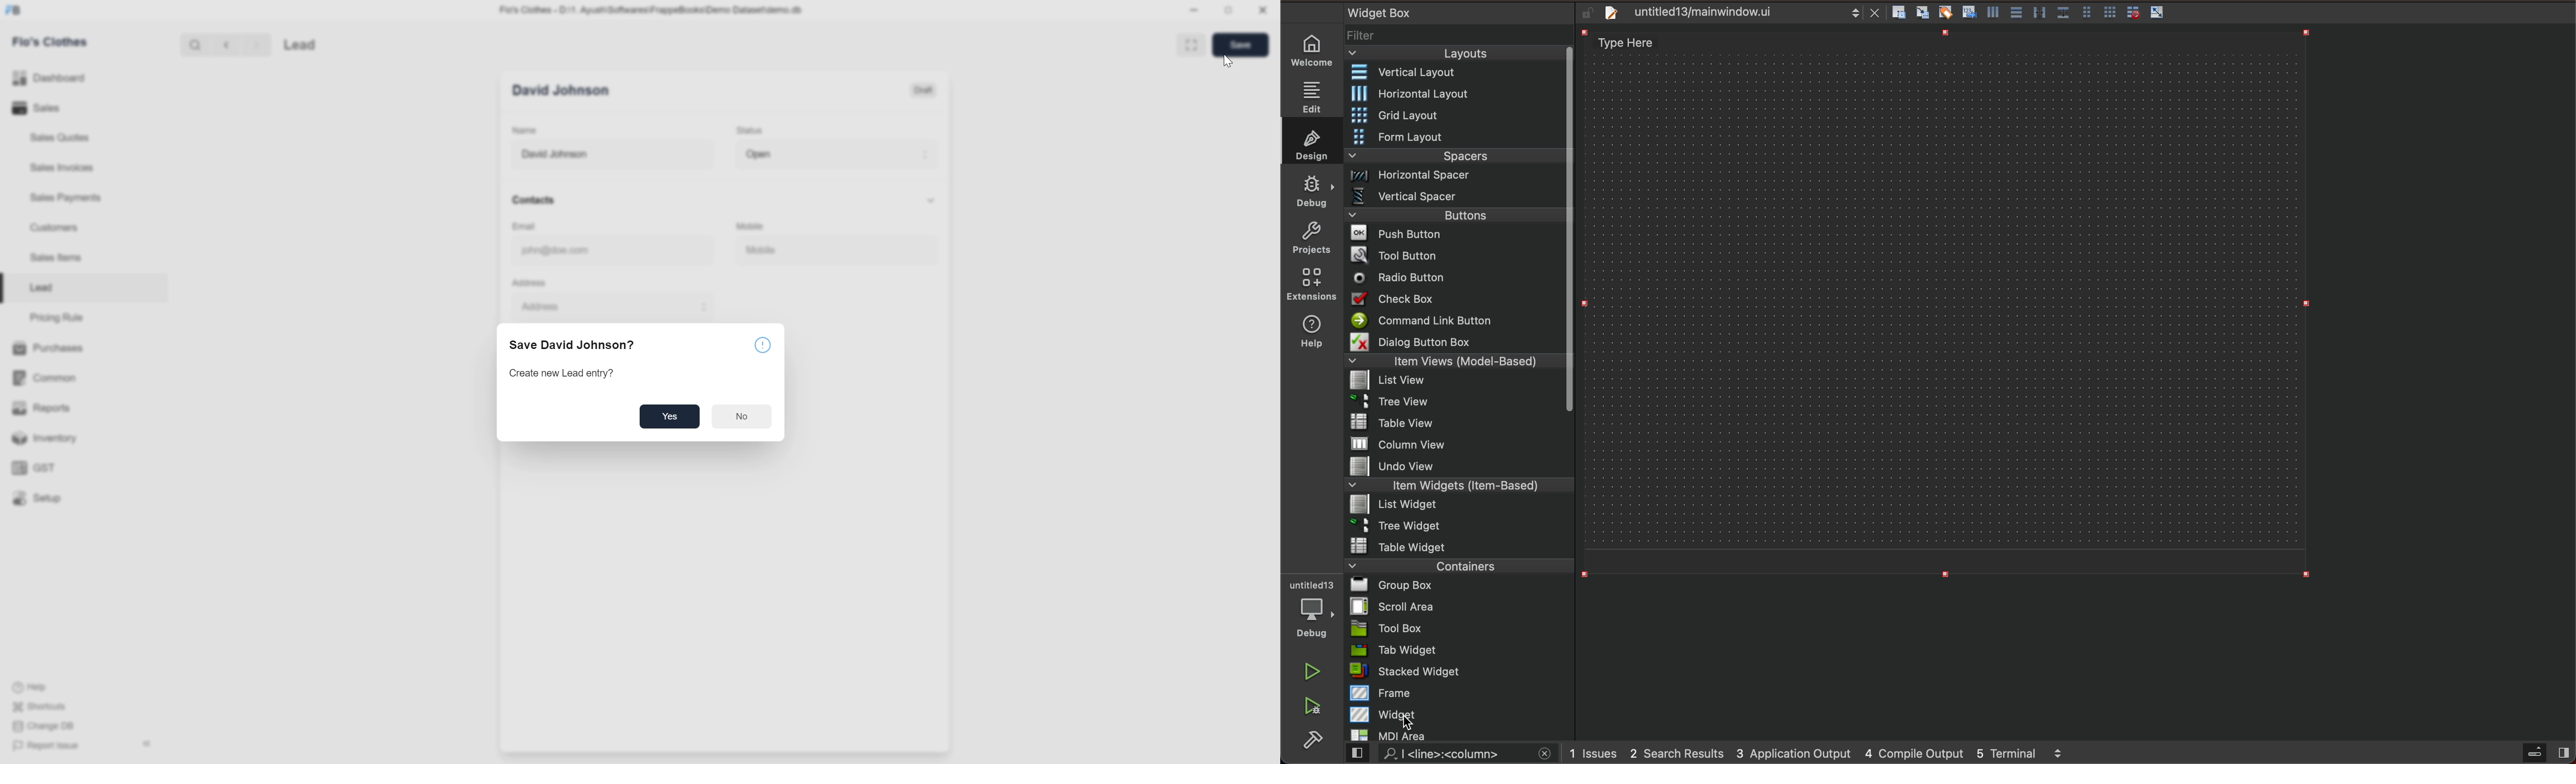  Describe the element at coordinates (55, 316) in the screenshot. I see `Pricing Rule` at that location.